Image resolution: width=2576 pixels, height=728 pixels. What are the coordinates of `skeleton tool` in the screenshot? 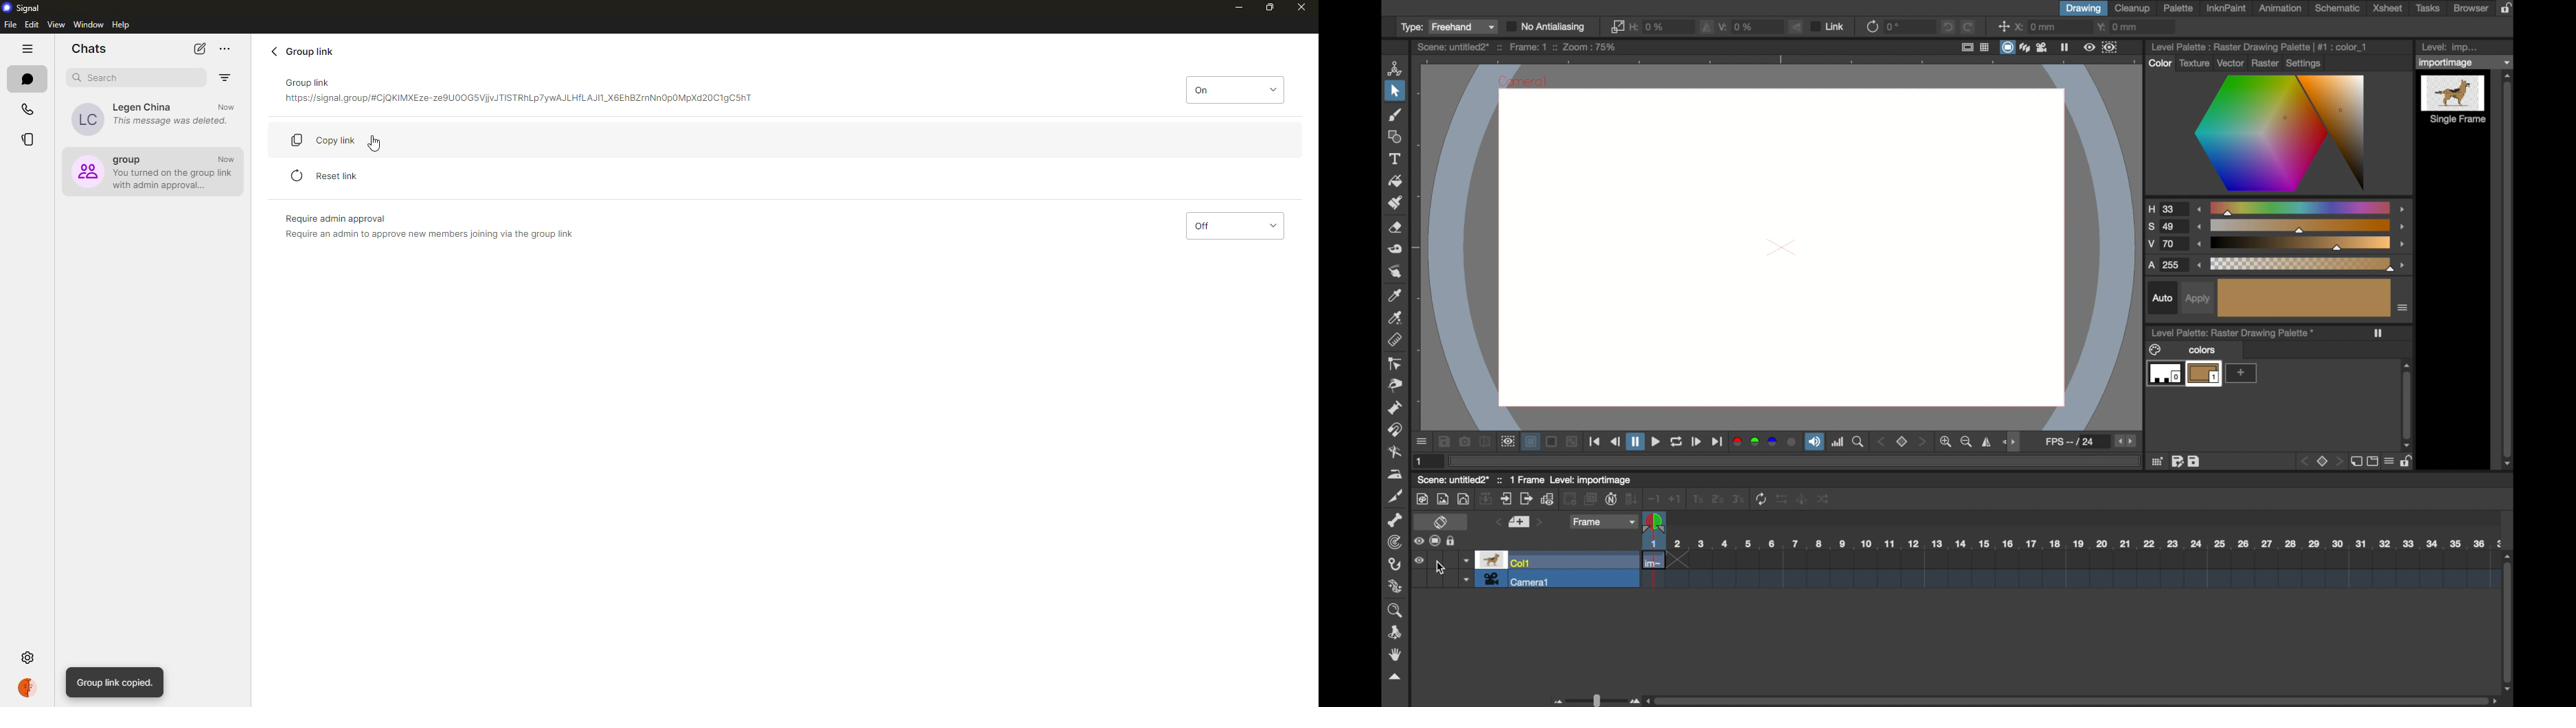 It's located at (1396, 520).